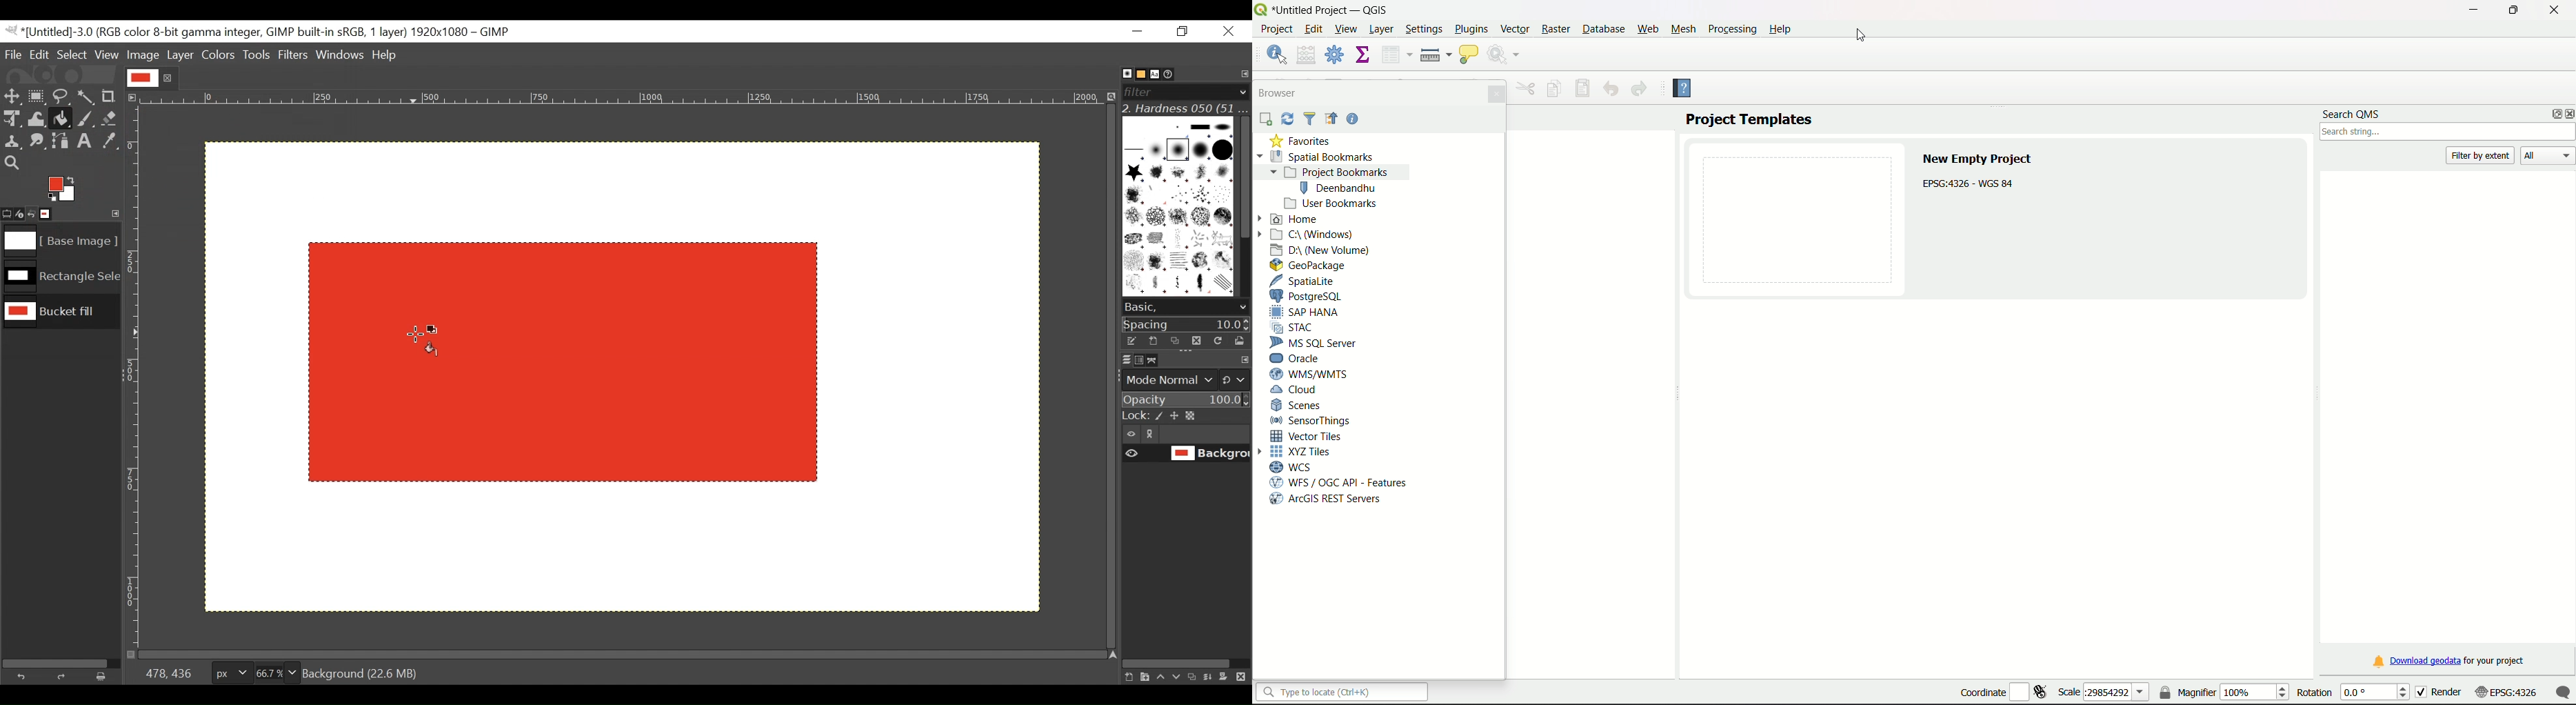  Describe the element at coordinates (1310, 119) in the screenshot. I see `Filter` at that location.